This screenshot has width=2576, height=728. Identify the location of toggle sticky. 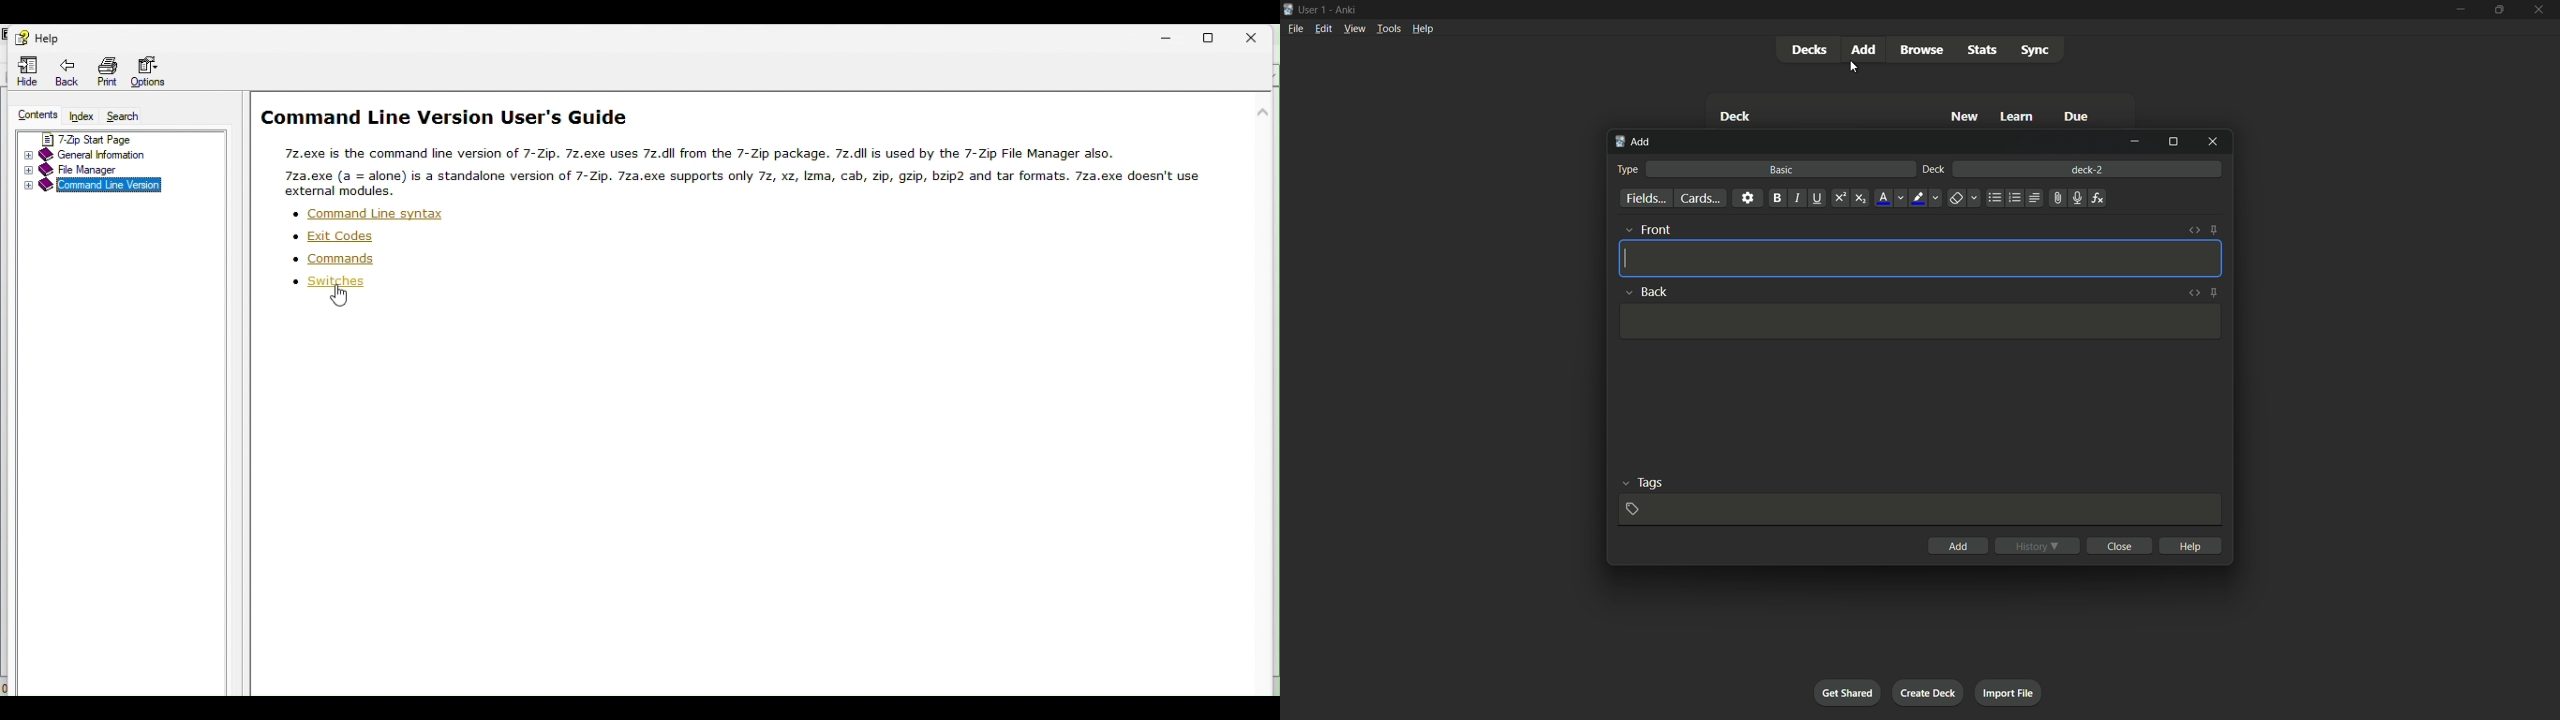
(2215, 231).